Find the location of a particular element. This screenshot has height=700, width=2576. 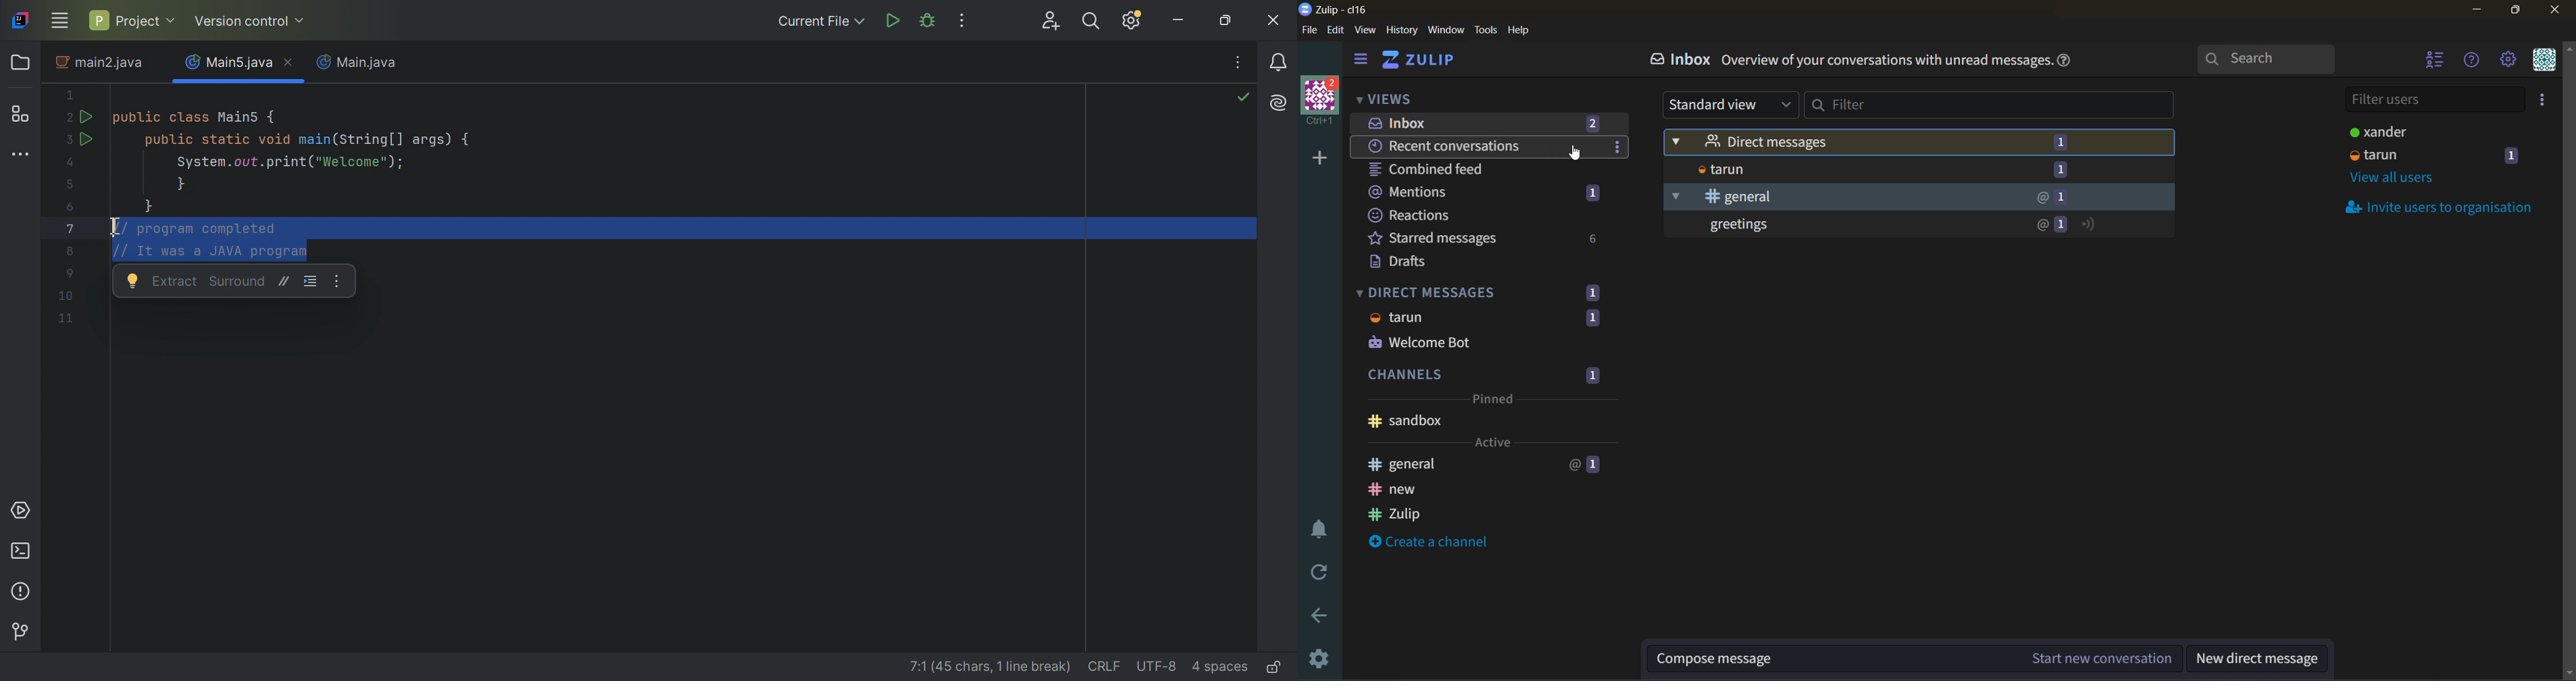

add a new organisation is located at coordinates (1320, 160).